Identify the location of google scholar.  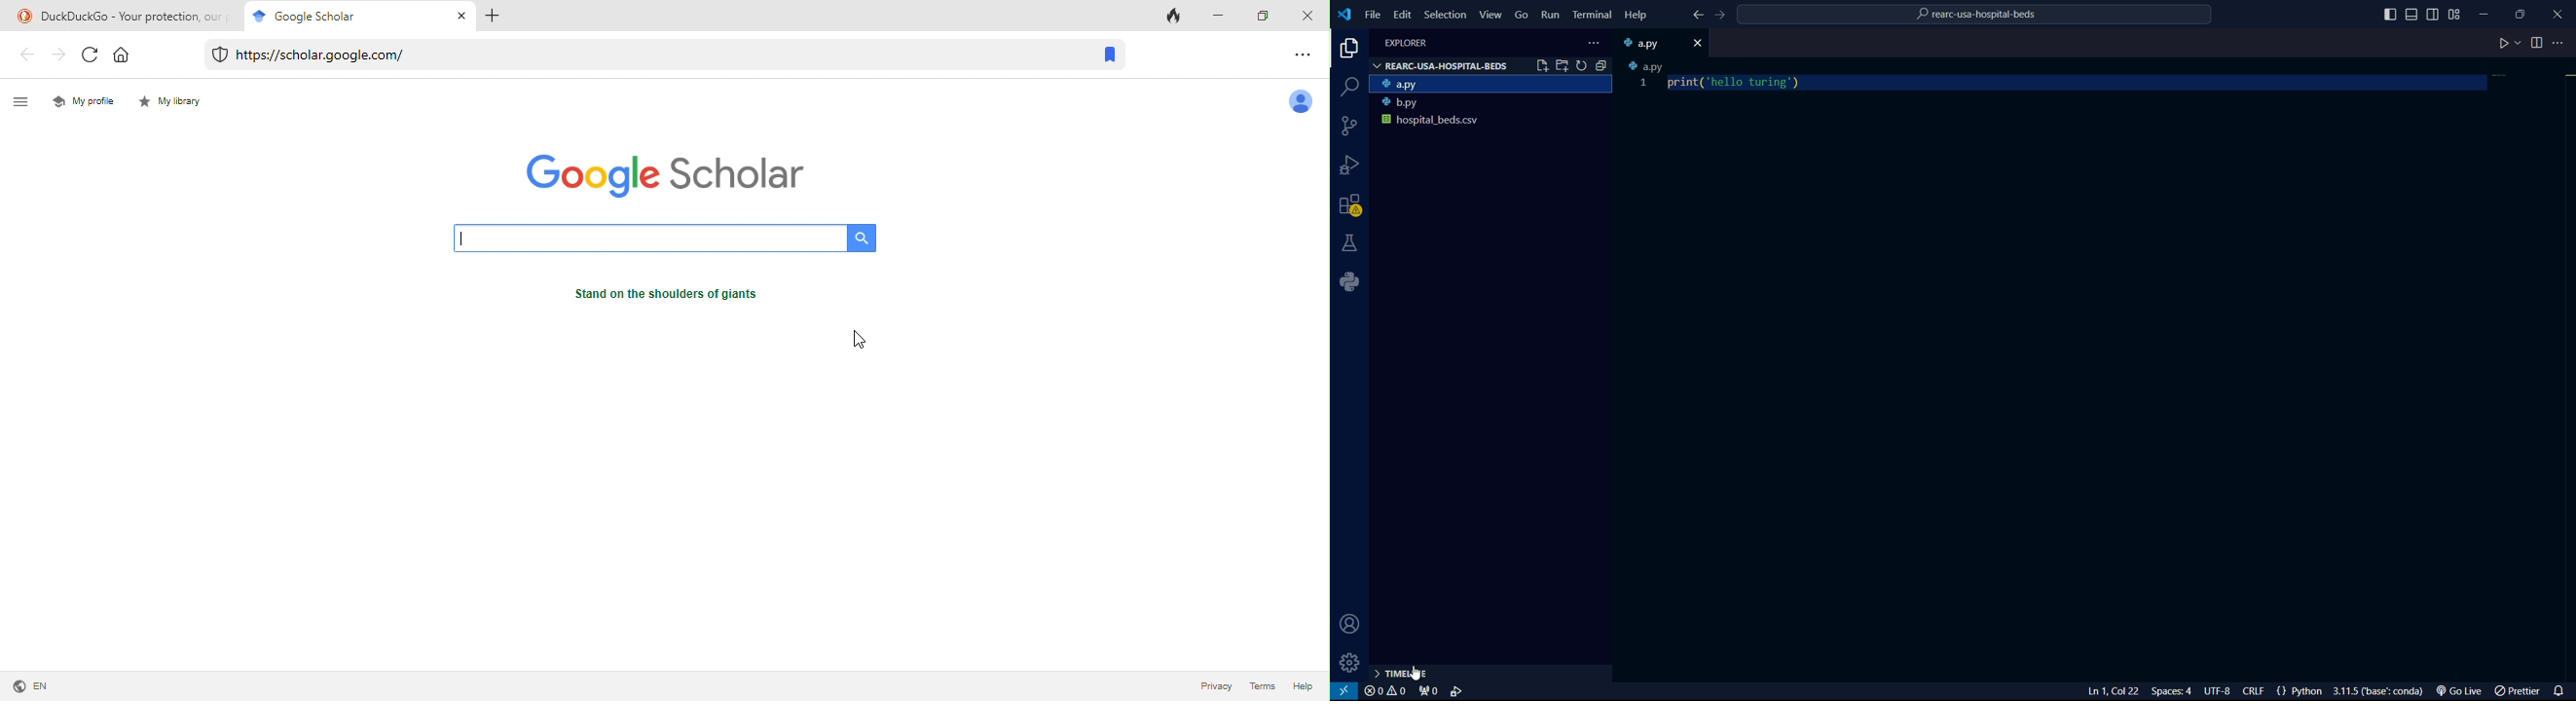
(336, 15).